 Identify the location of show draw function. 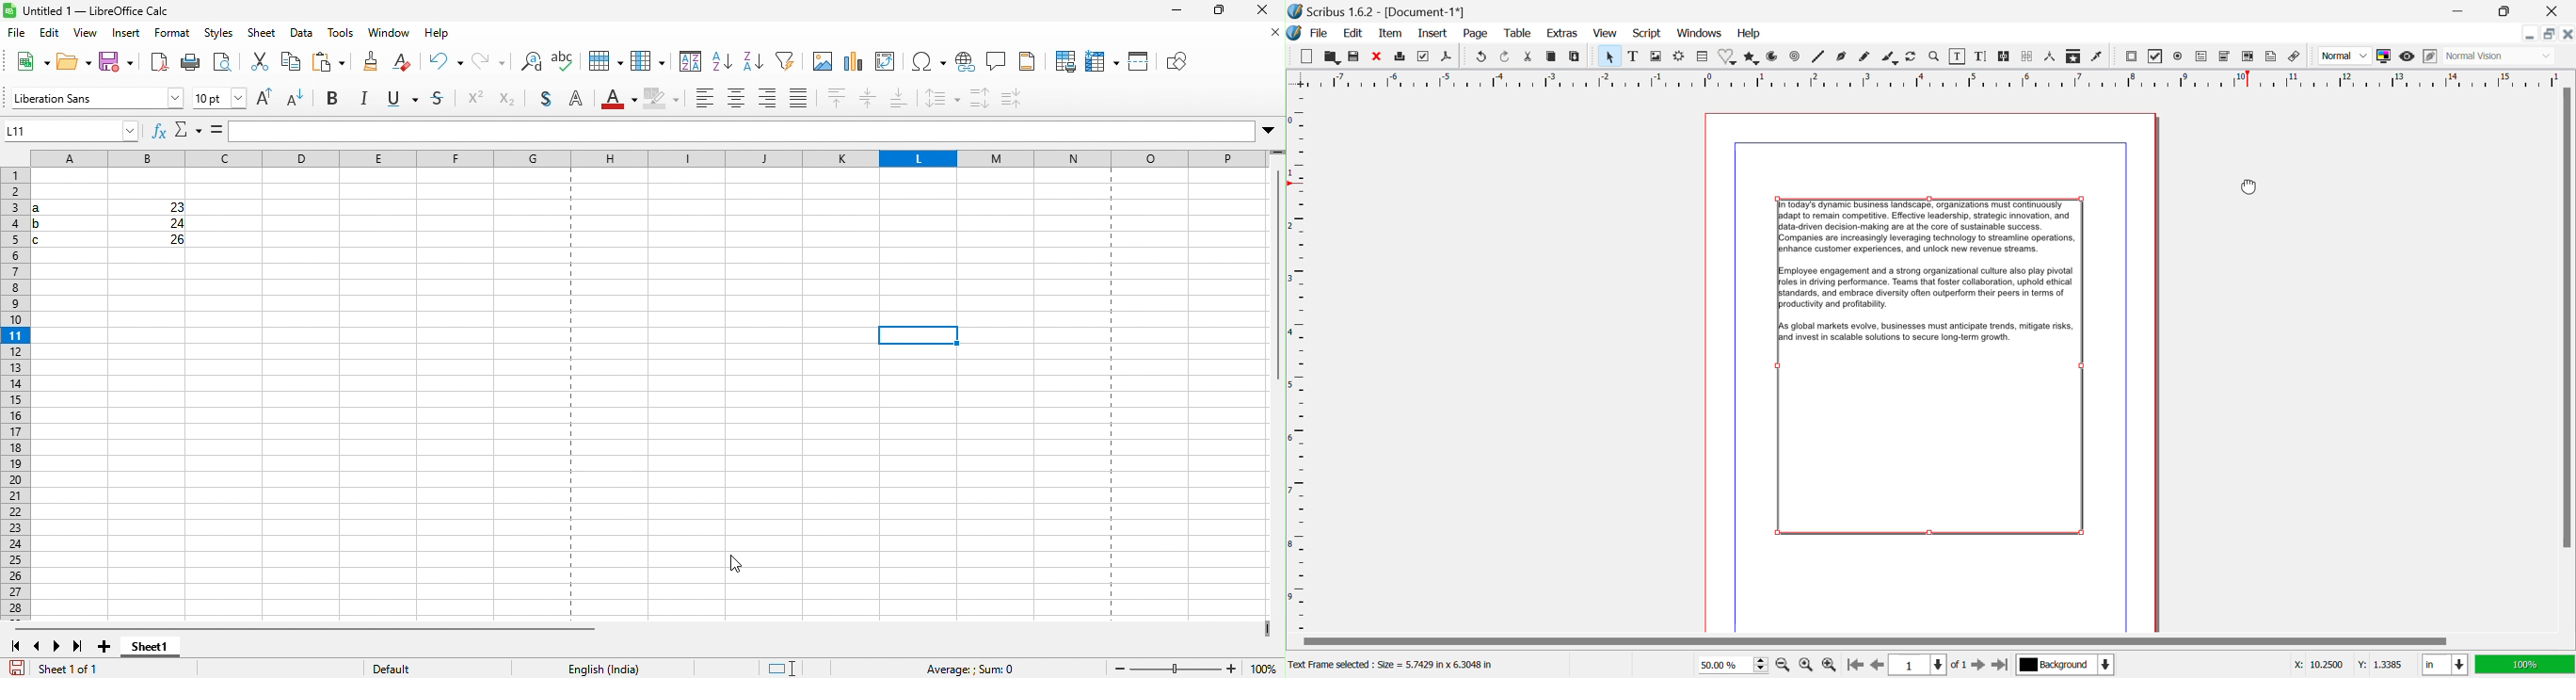
(1178, 63).